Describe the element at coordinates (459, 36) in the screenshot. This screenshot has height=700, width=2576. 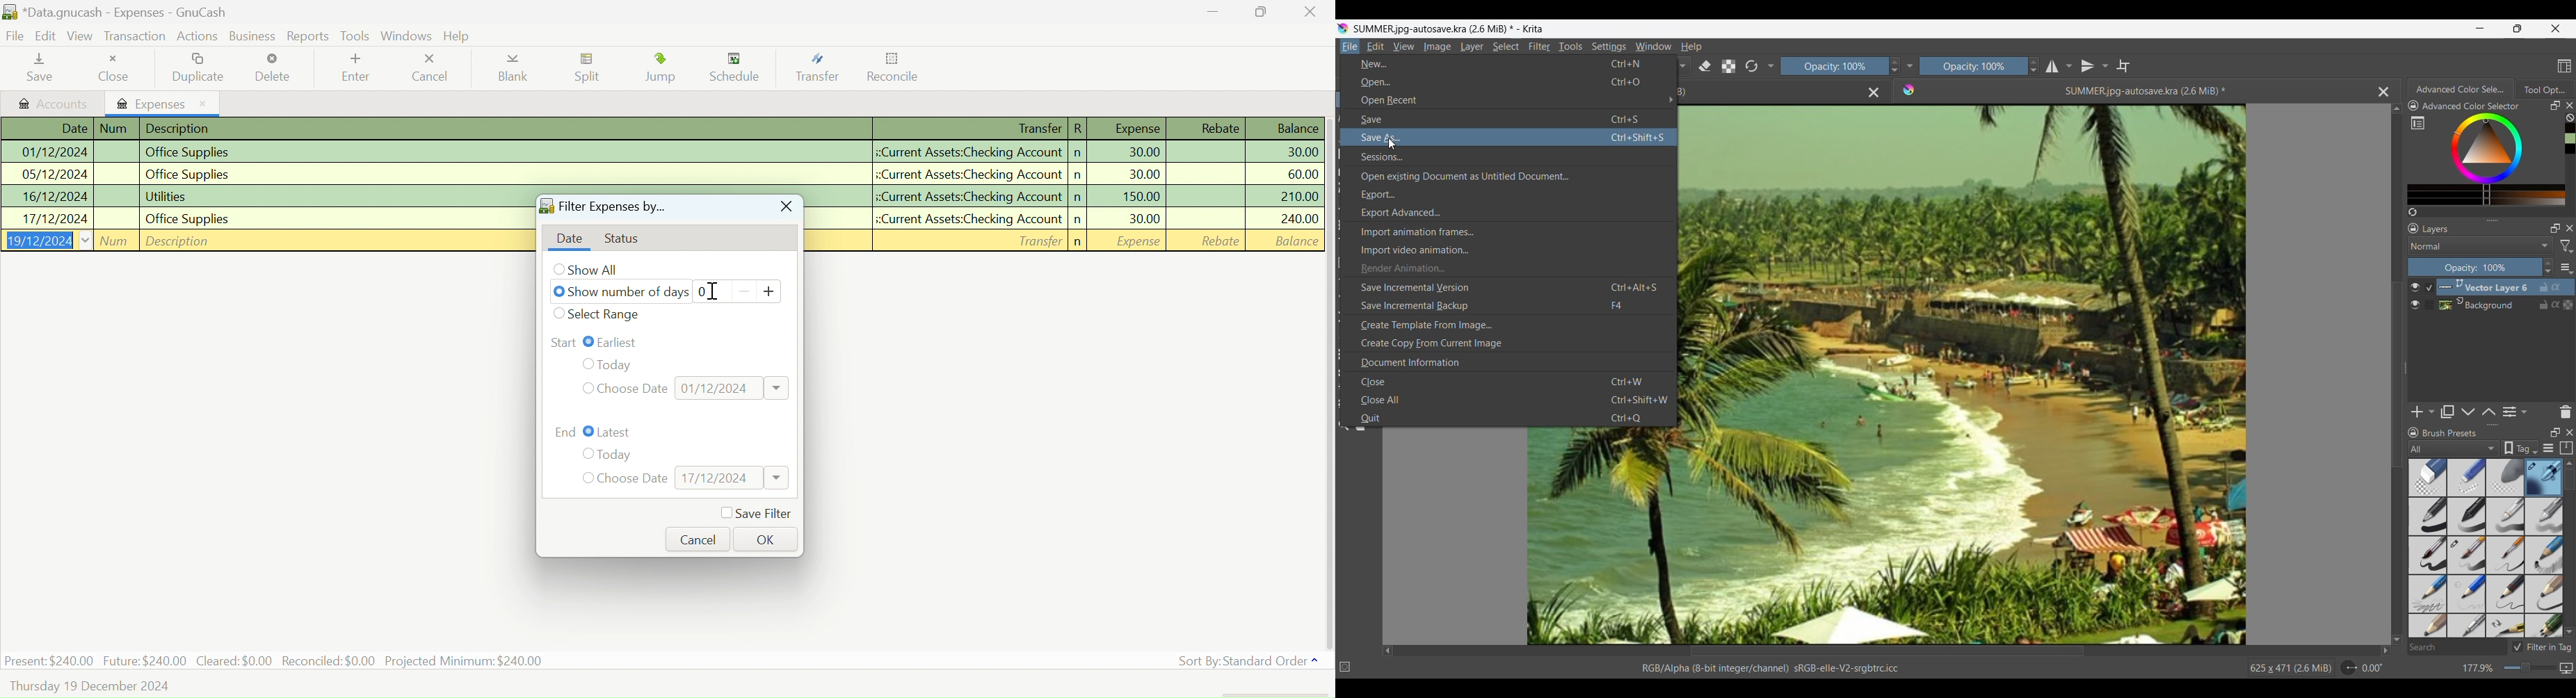
I see `Help` at that location.